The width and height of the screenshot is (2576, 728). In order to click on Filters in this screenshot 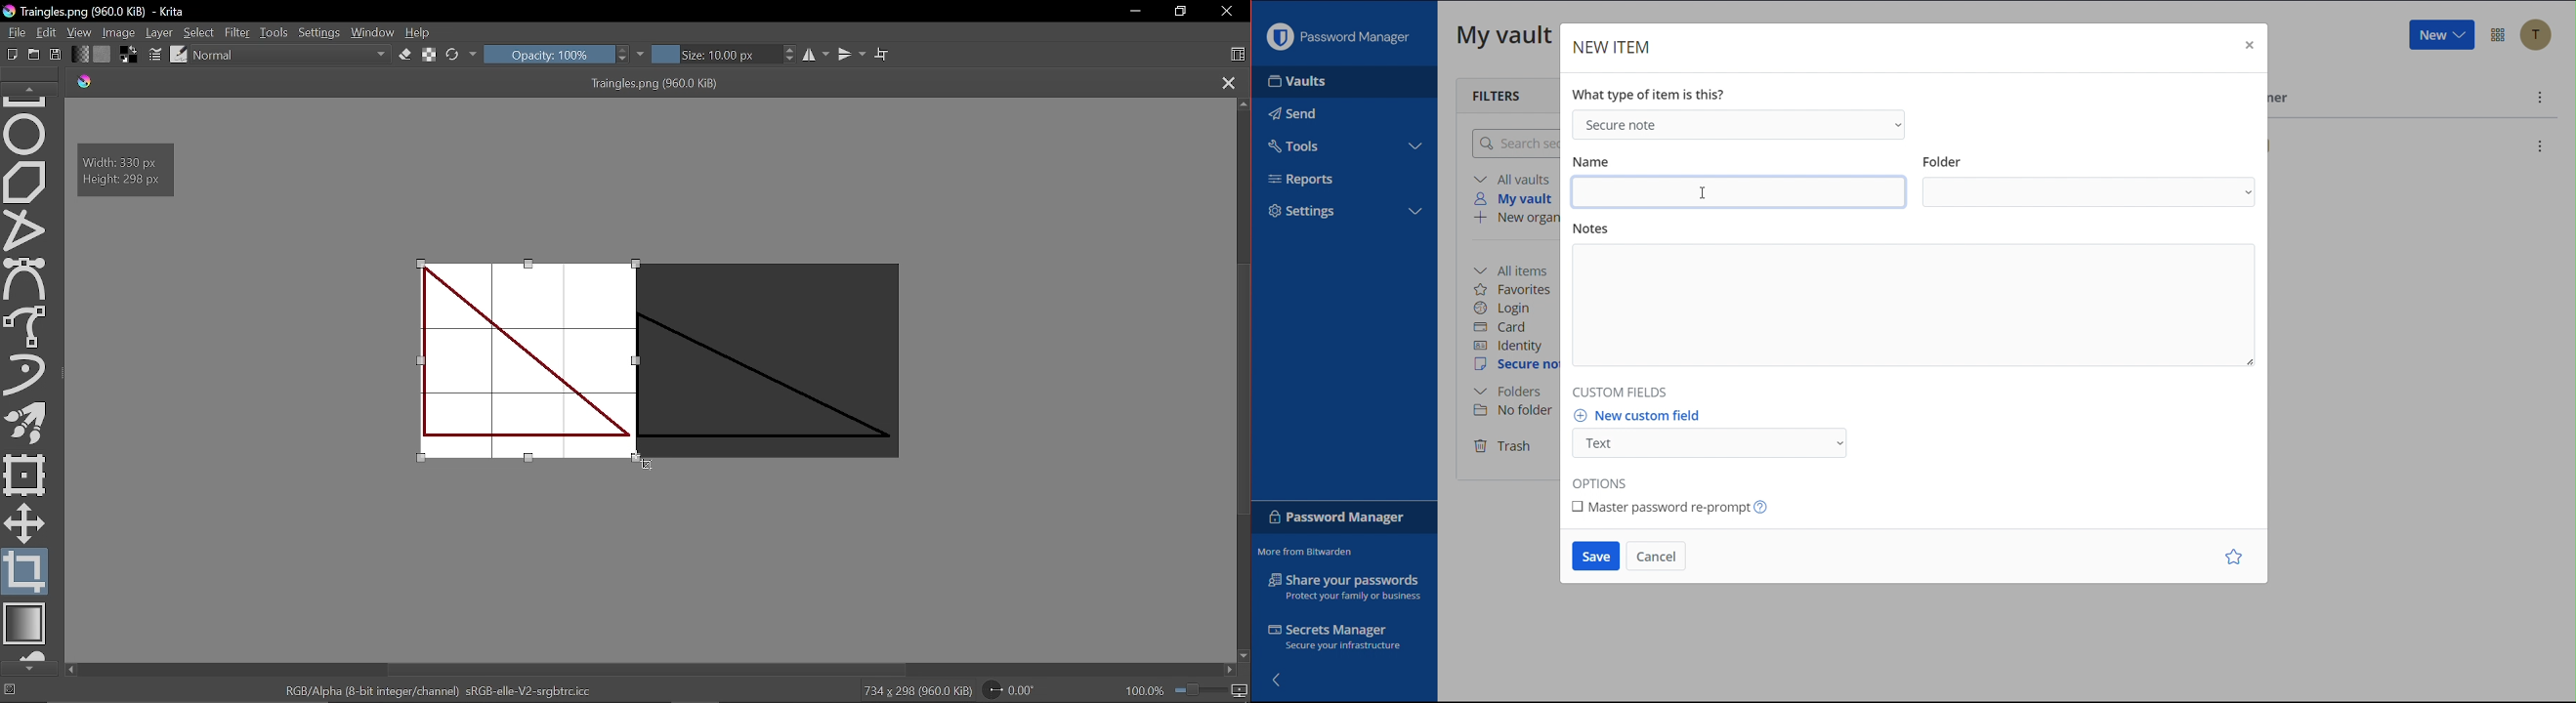, I will do `click(1501, 94)`.